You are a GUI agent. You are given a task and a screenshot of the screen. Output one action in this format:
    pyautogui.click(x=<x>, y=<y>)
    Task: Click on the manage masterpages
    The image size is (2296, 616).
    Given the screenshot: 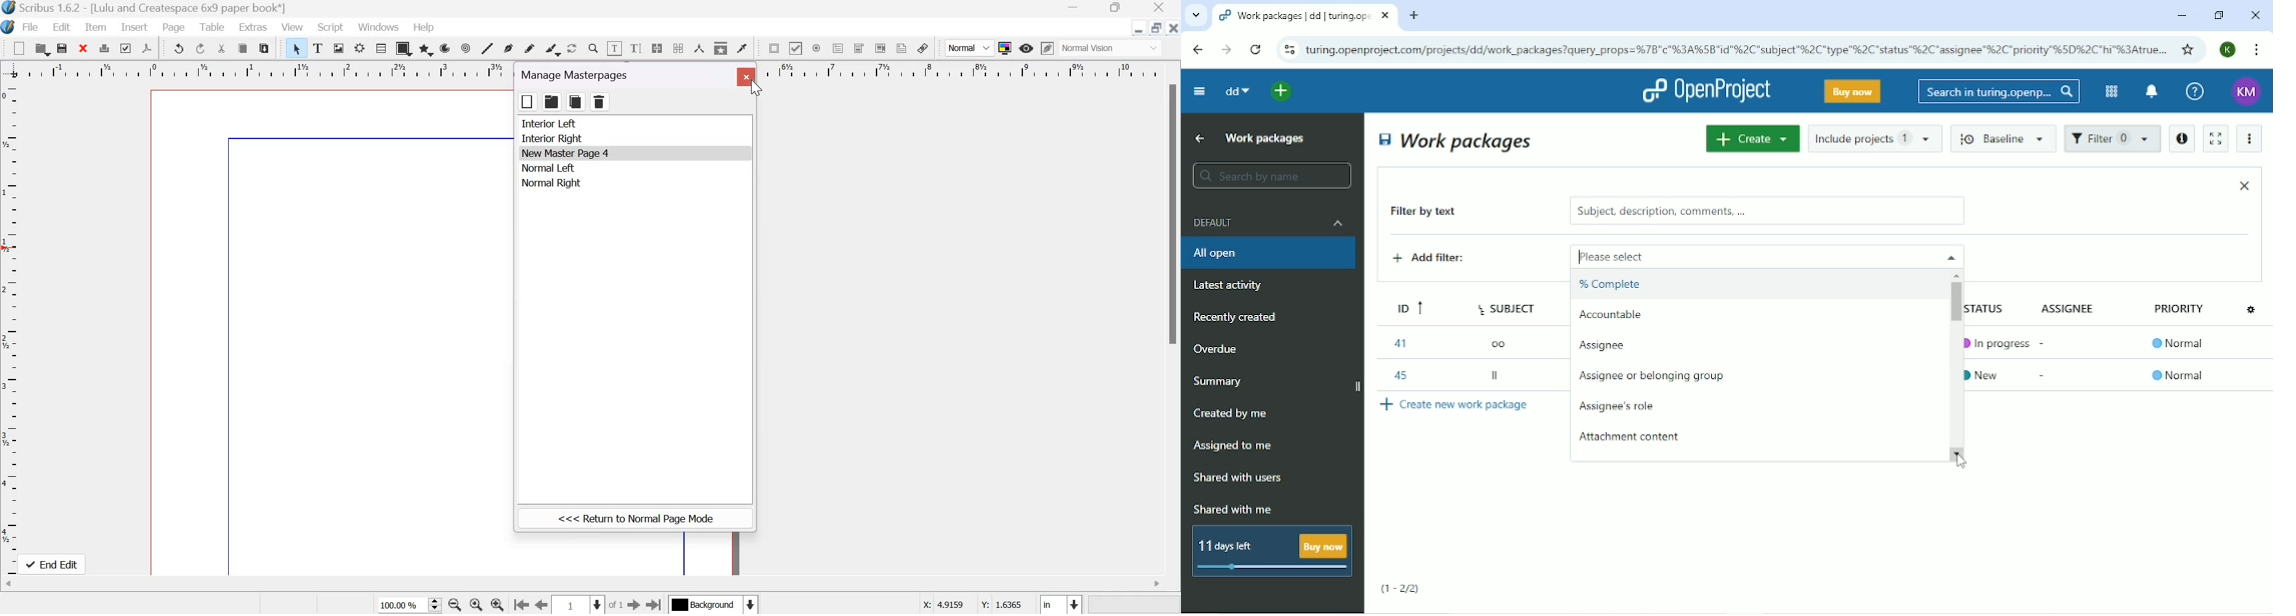 What is the action you would take?
    pyautogui.click(x=578, y=74)
    